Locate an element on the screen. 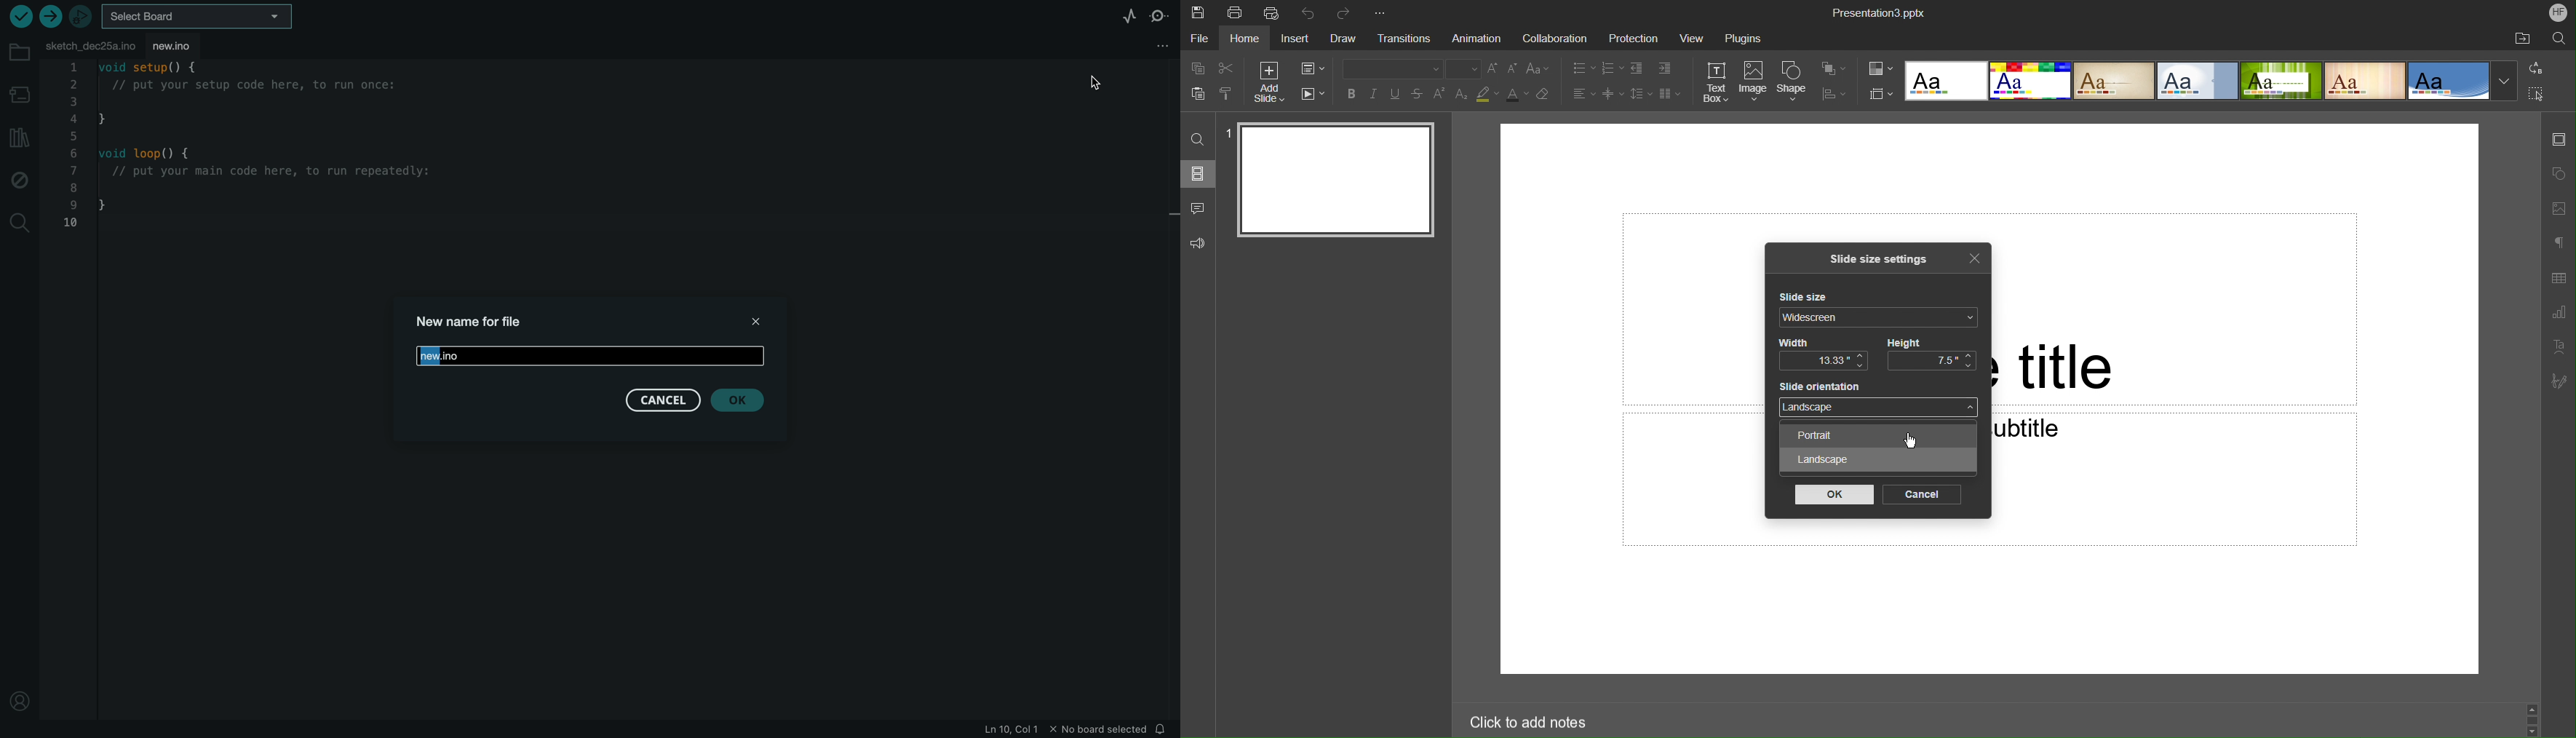 The image size is (2576, 756). Shape is located at coordinates (1794, 82).